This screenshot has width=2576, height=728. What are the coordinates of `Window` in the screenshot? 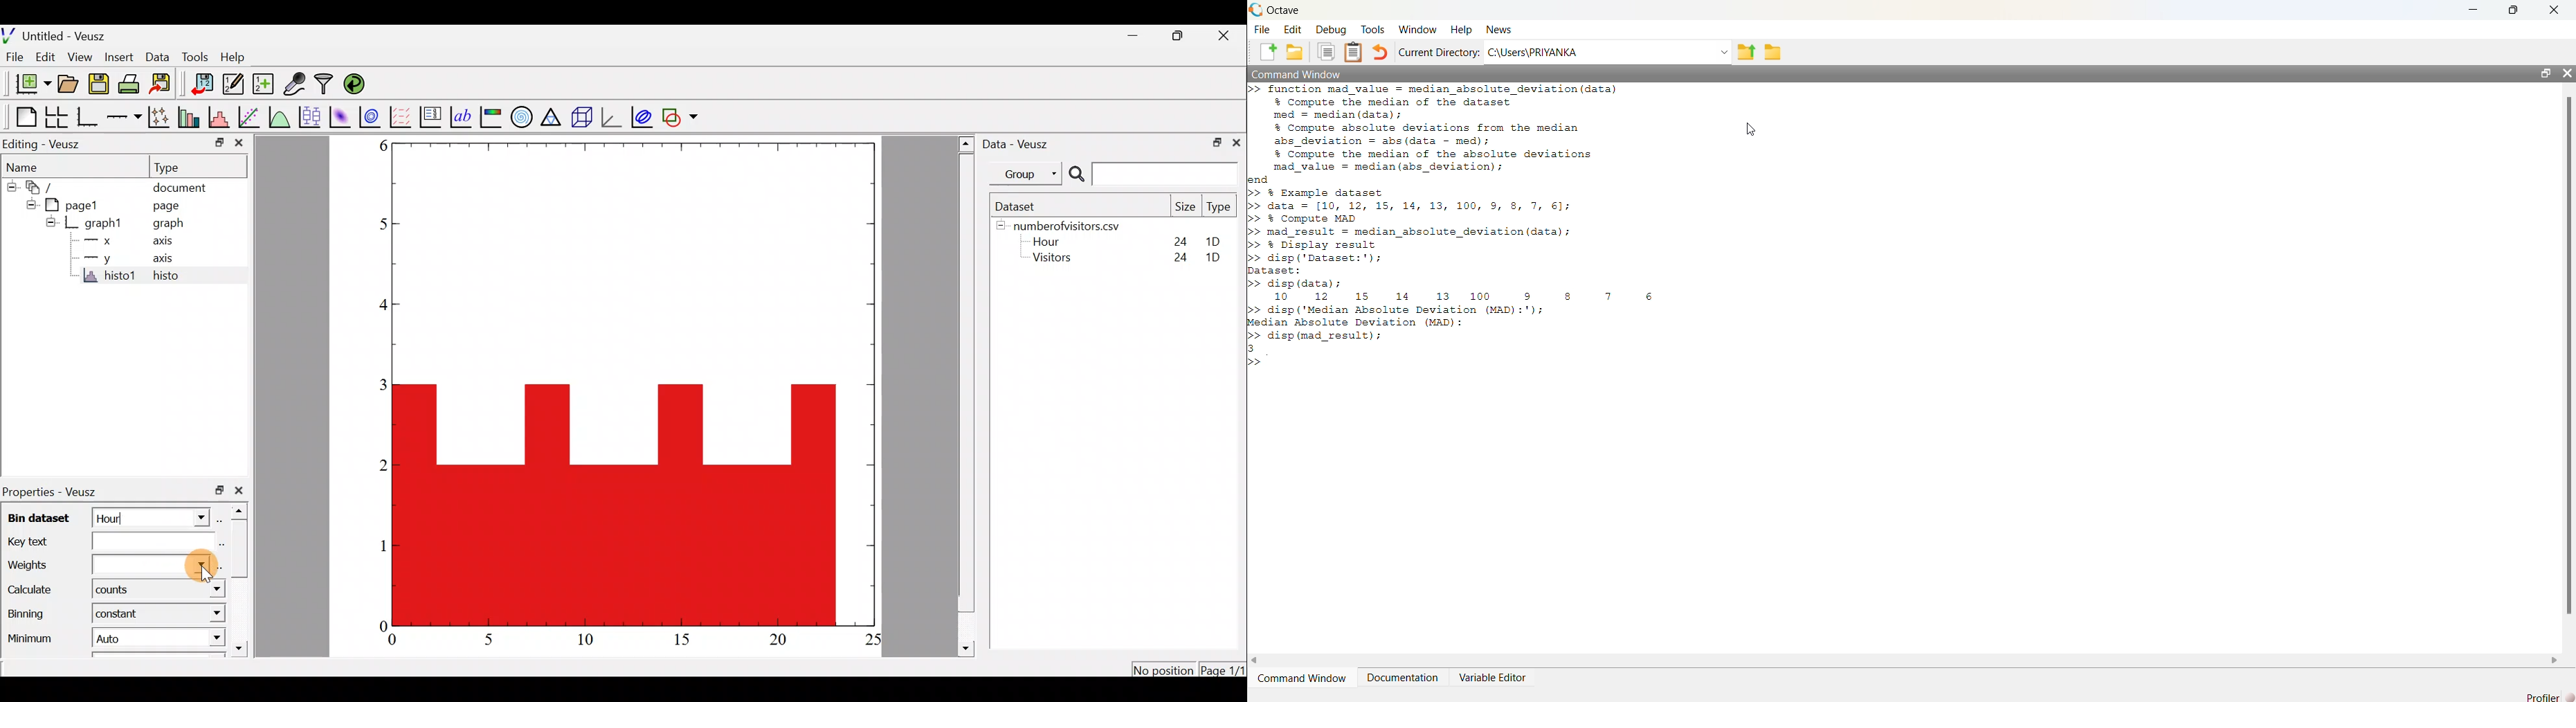 It's located at (1418, 29).